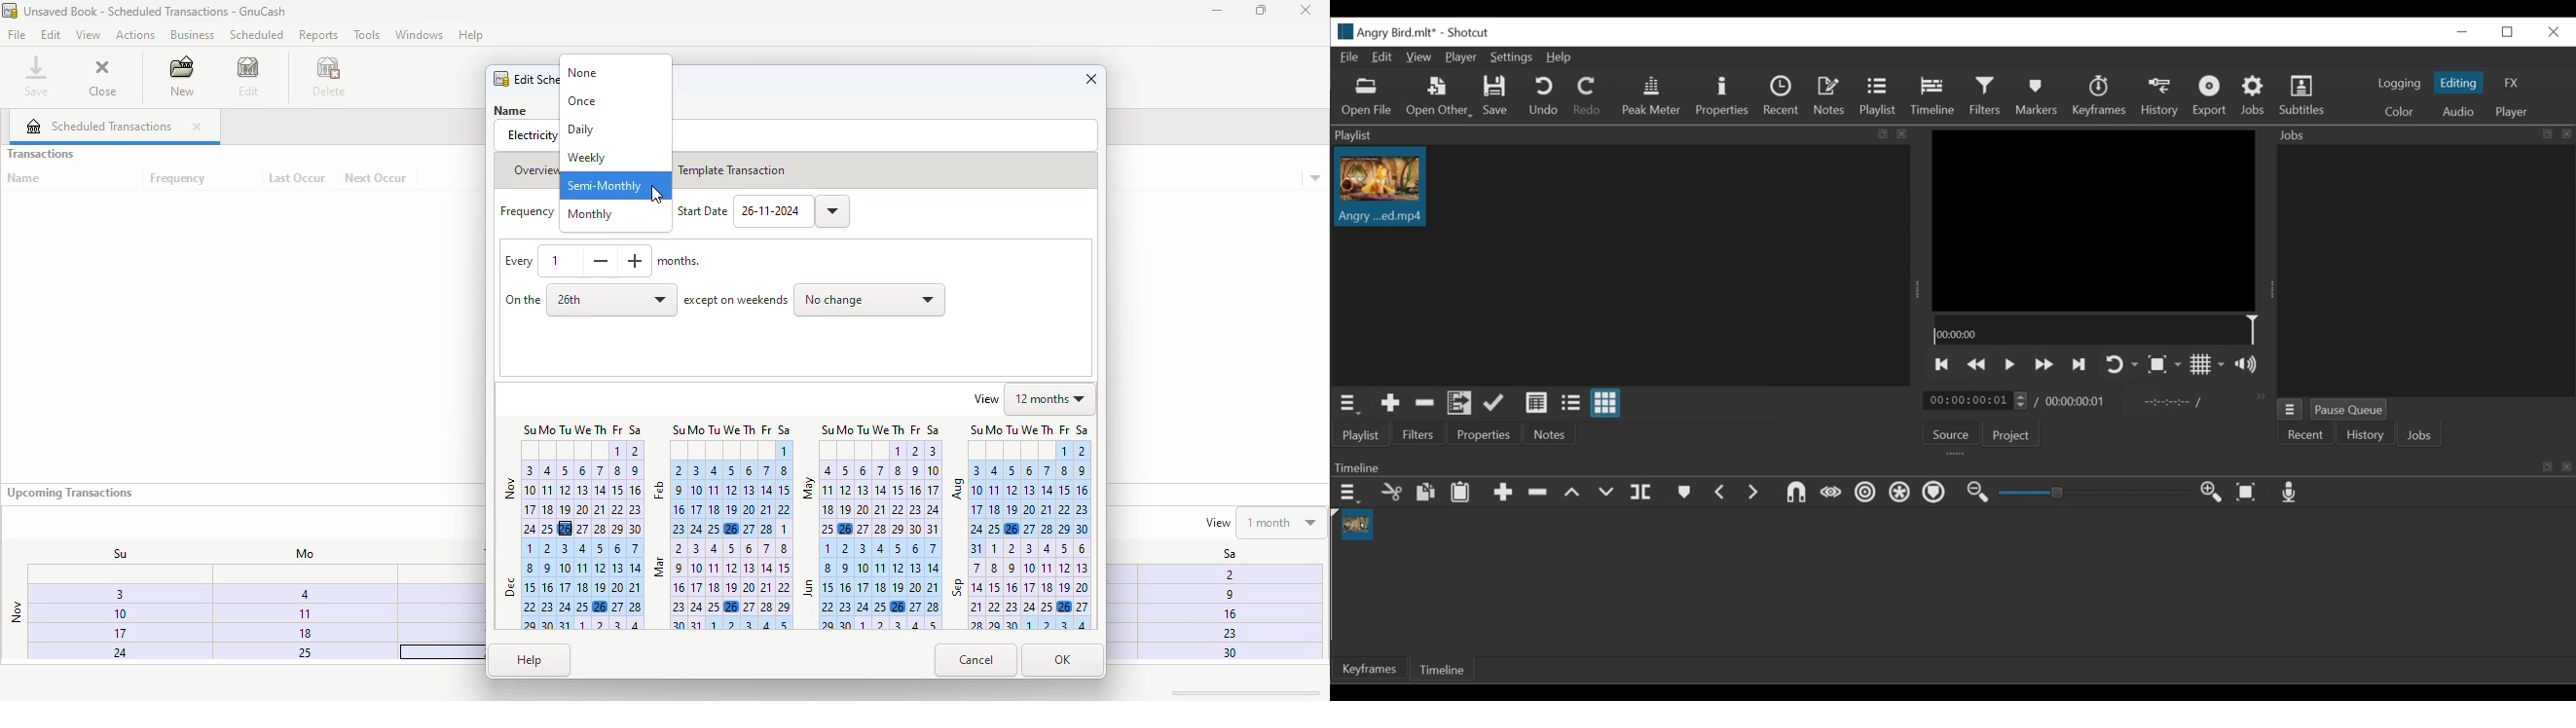 This screenshot has width=2576, height=728. I want to click on decrease, so click(597, 262).